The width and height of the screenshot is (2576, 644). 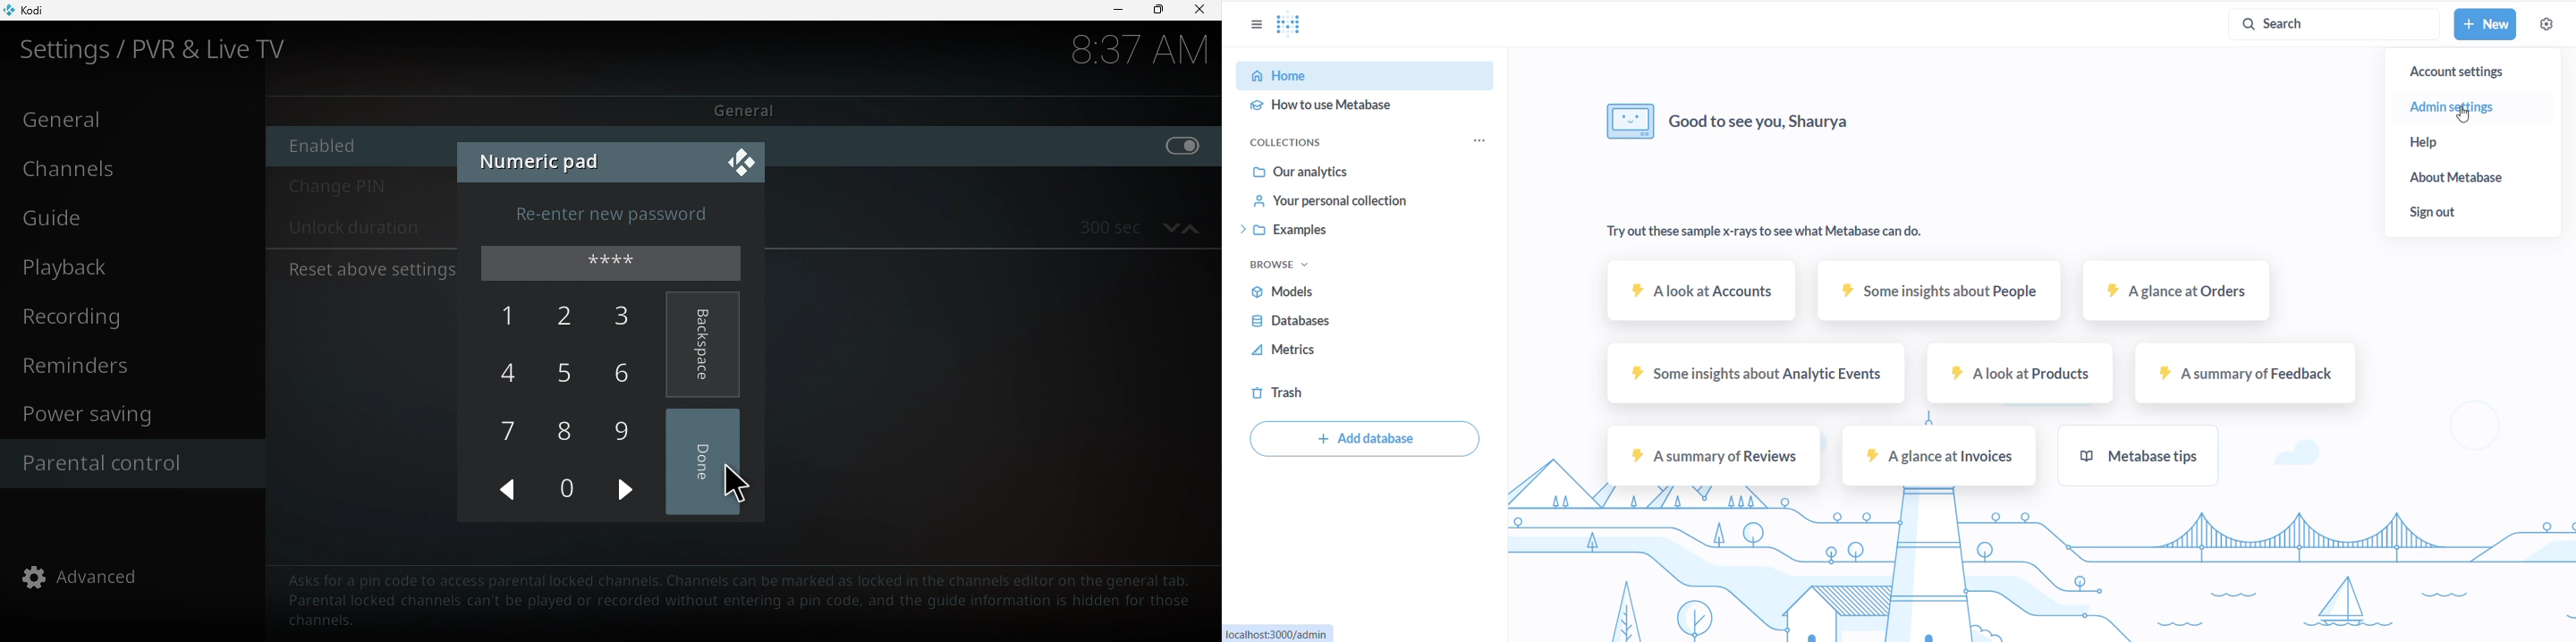 I want to click on General, so click(x=130, y=120).